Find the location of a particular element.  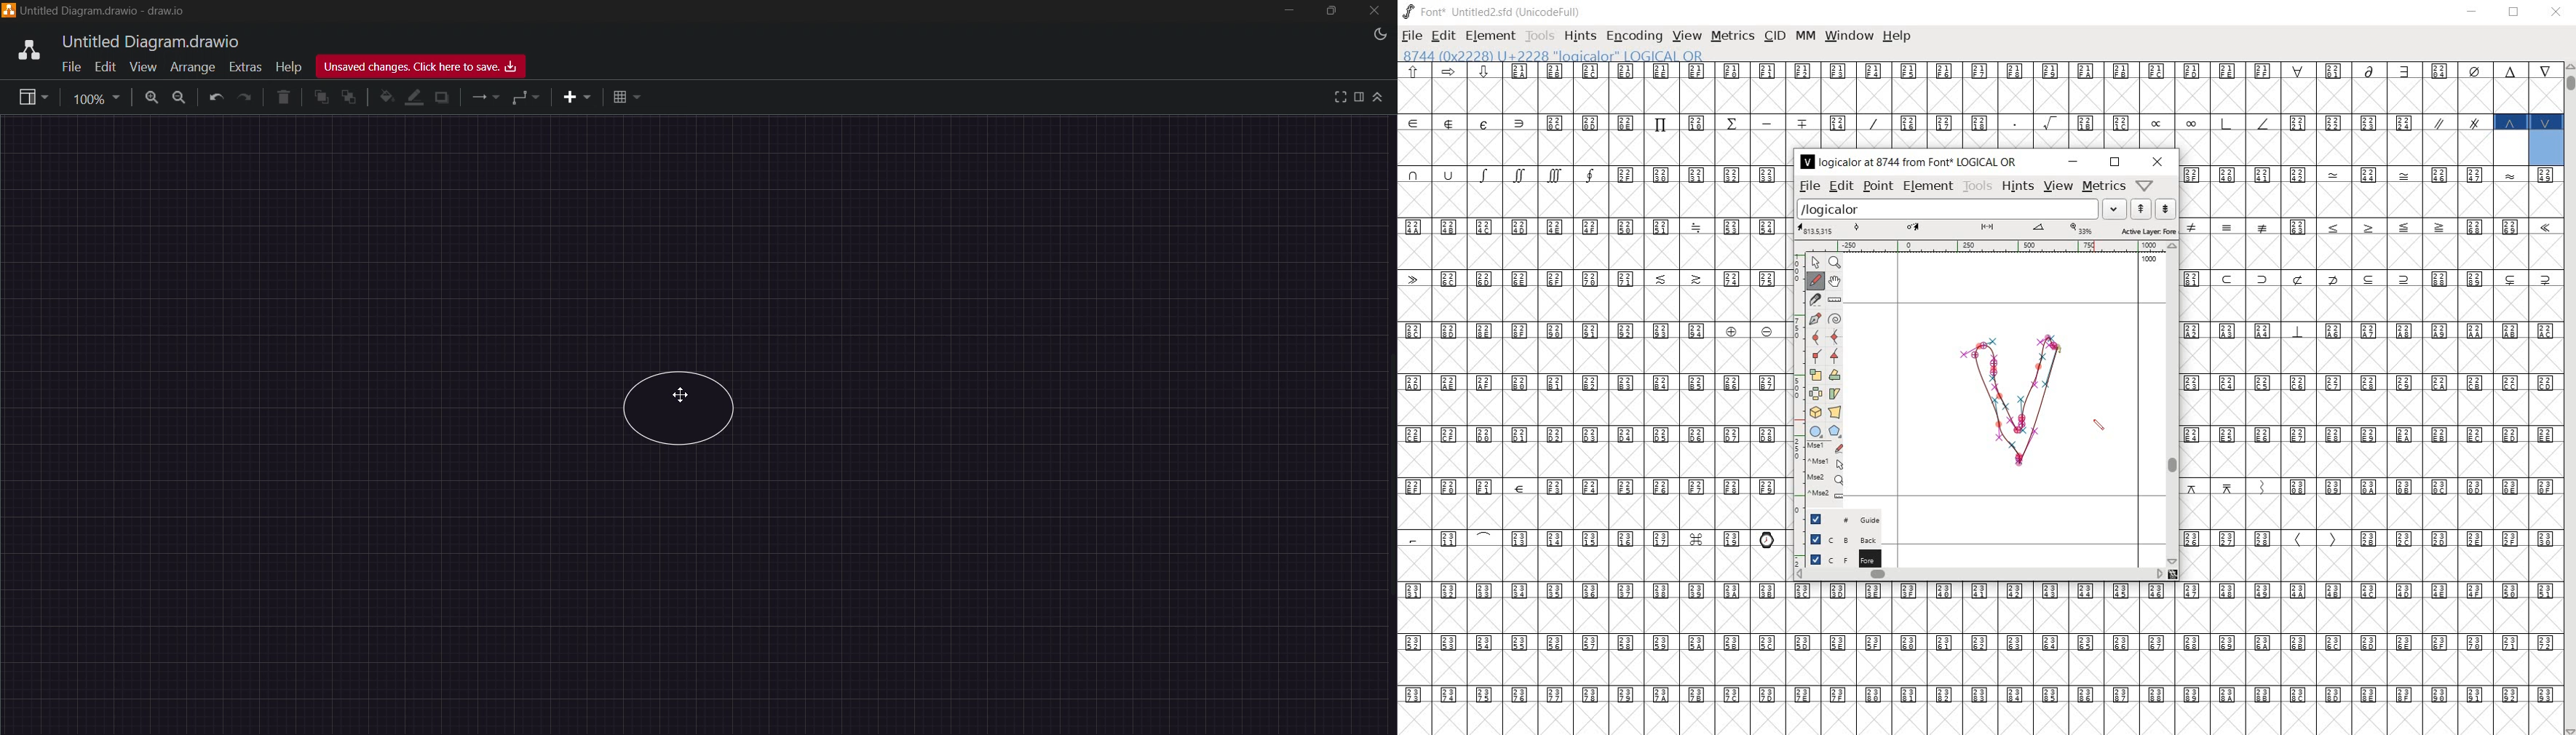

format is located at coordinates (1360, 96).